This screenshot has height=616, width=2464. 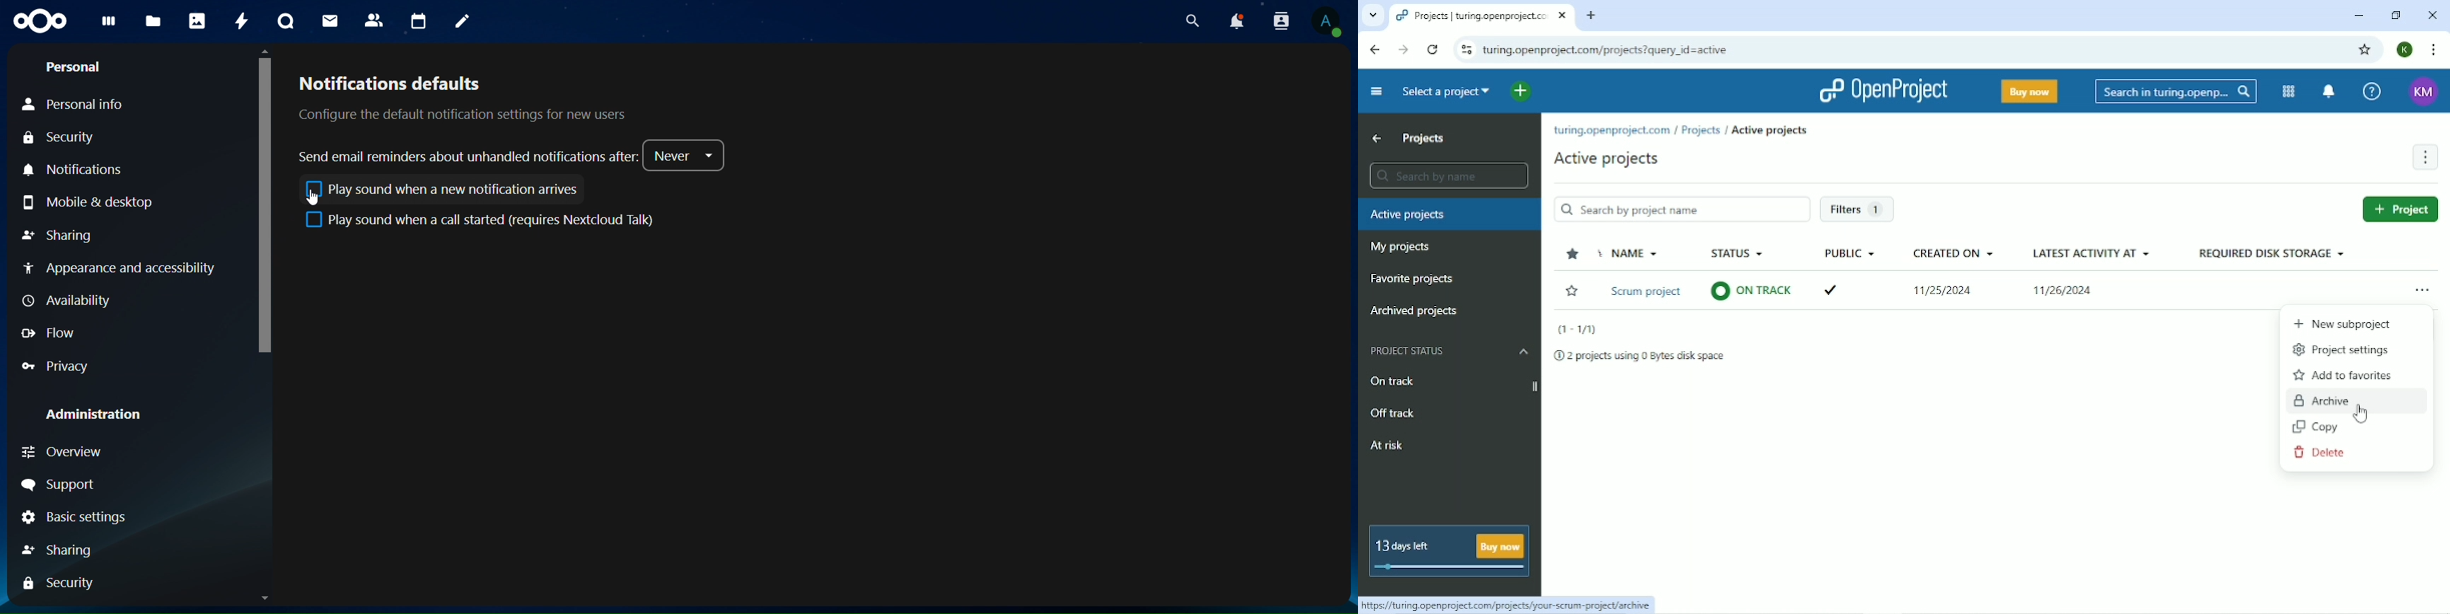 What do you see at coordinates (1328, 22) in the screenshot?
I see `View Profile` at bounding box center [1328, 22].